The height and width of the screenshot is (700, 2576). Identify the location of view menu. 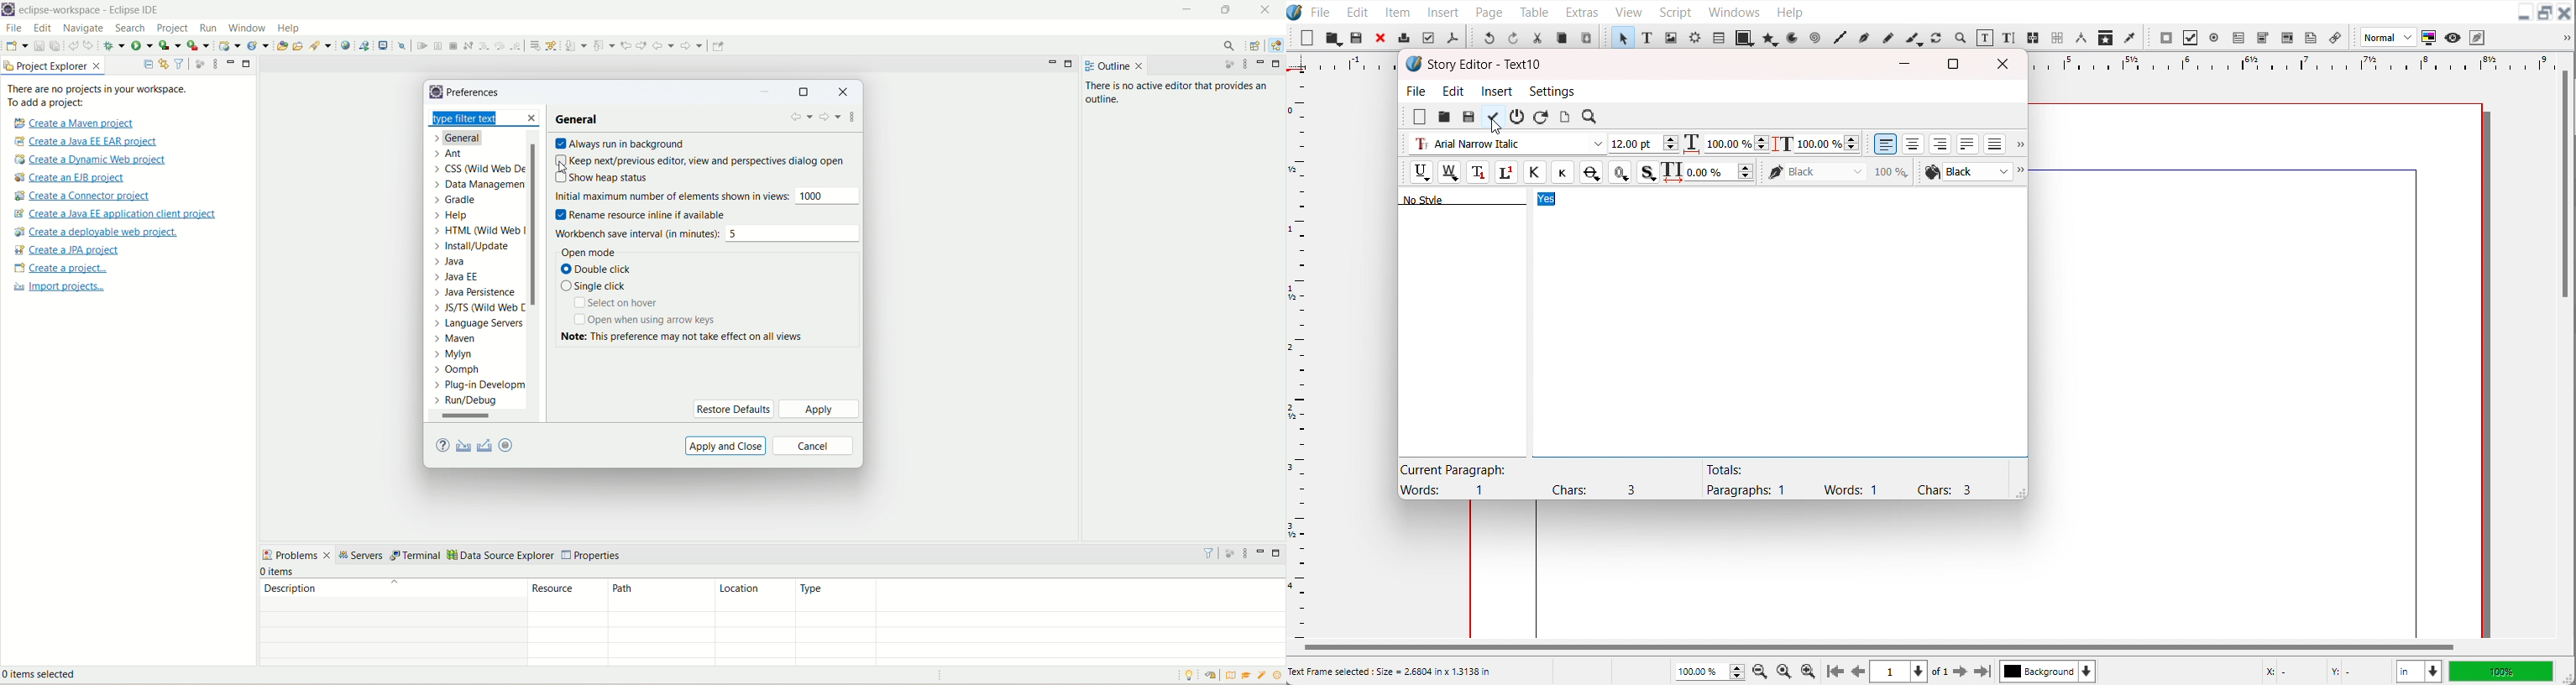
(212, 65).